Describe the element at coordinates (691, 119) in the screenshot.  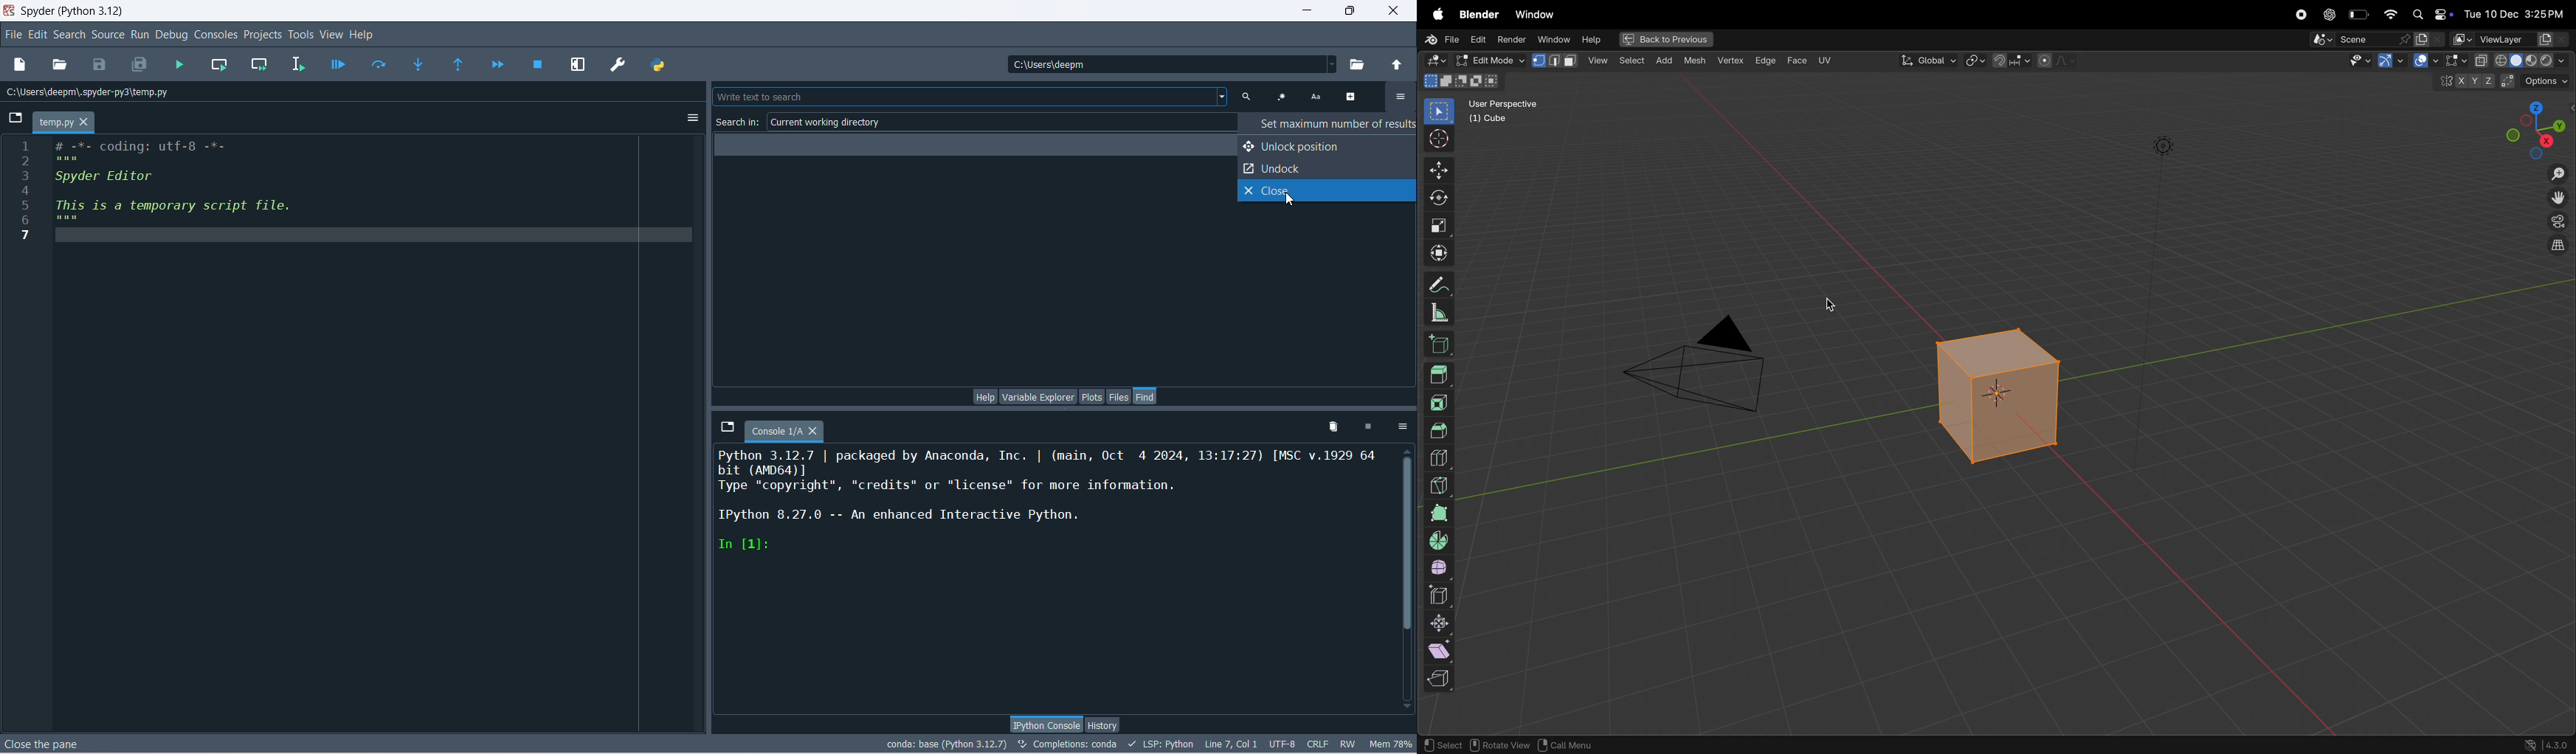
I see `options` at that location.